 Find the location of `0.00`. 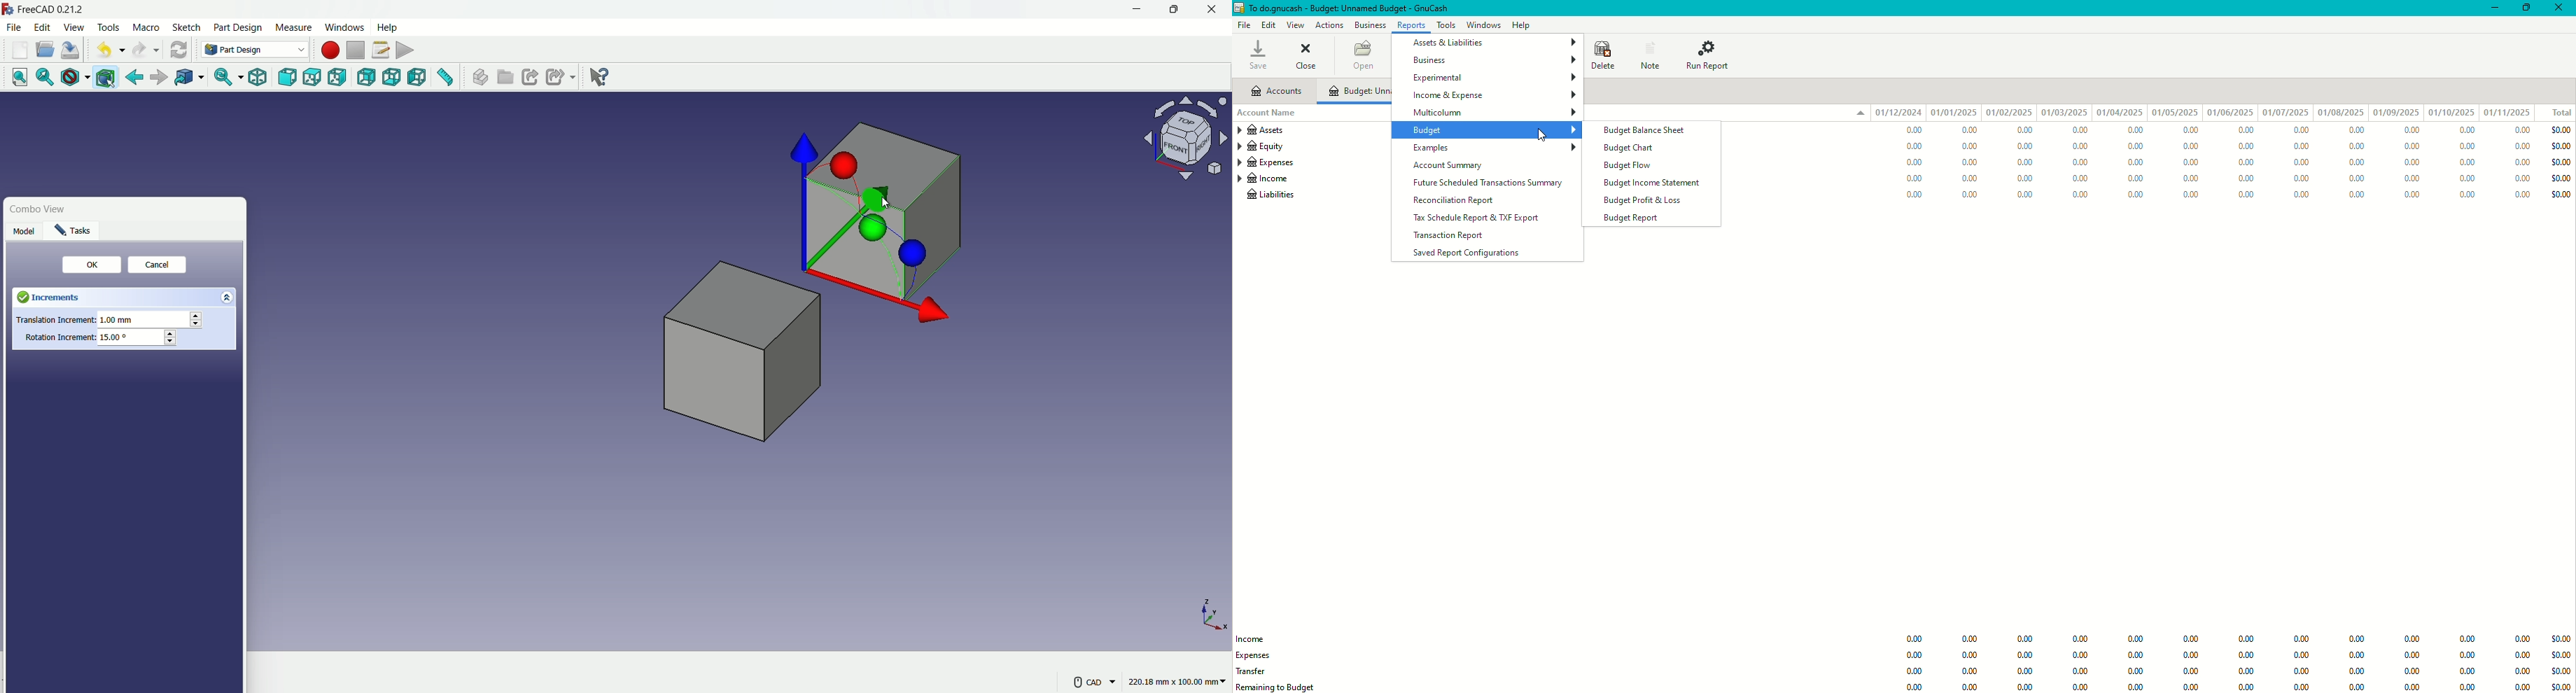

0.00 is located at coordinates (2357, 655).